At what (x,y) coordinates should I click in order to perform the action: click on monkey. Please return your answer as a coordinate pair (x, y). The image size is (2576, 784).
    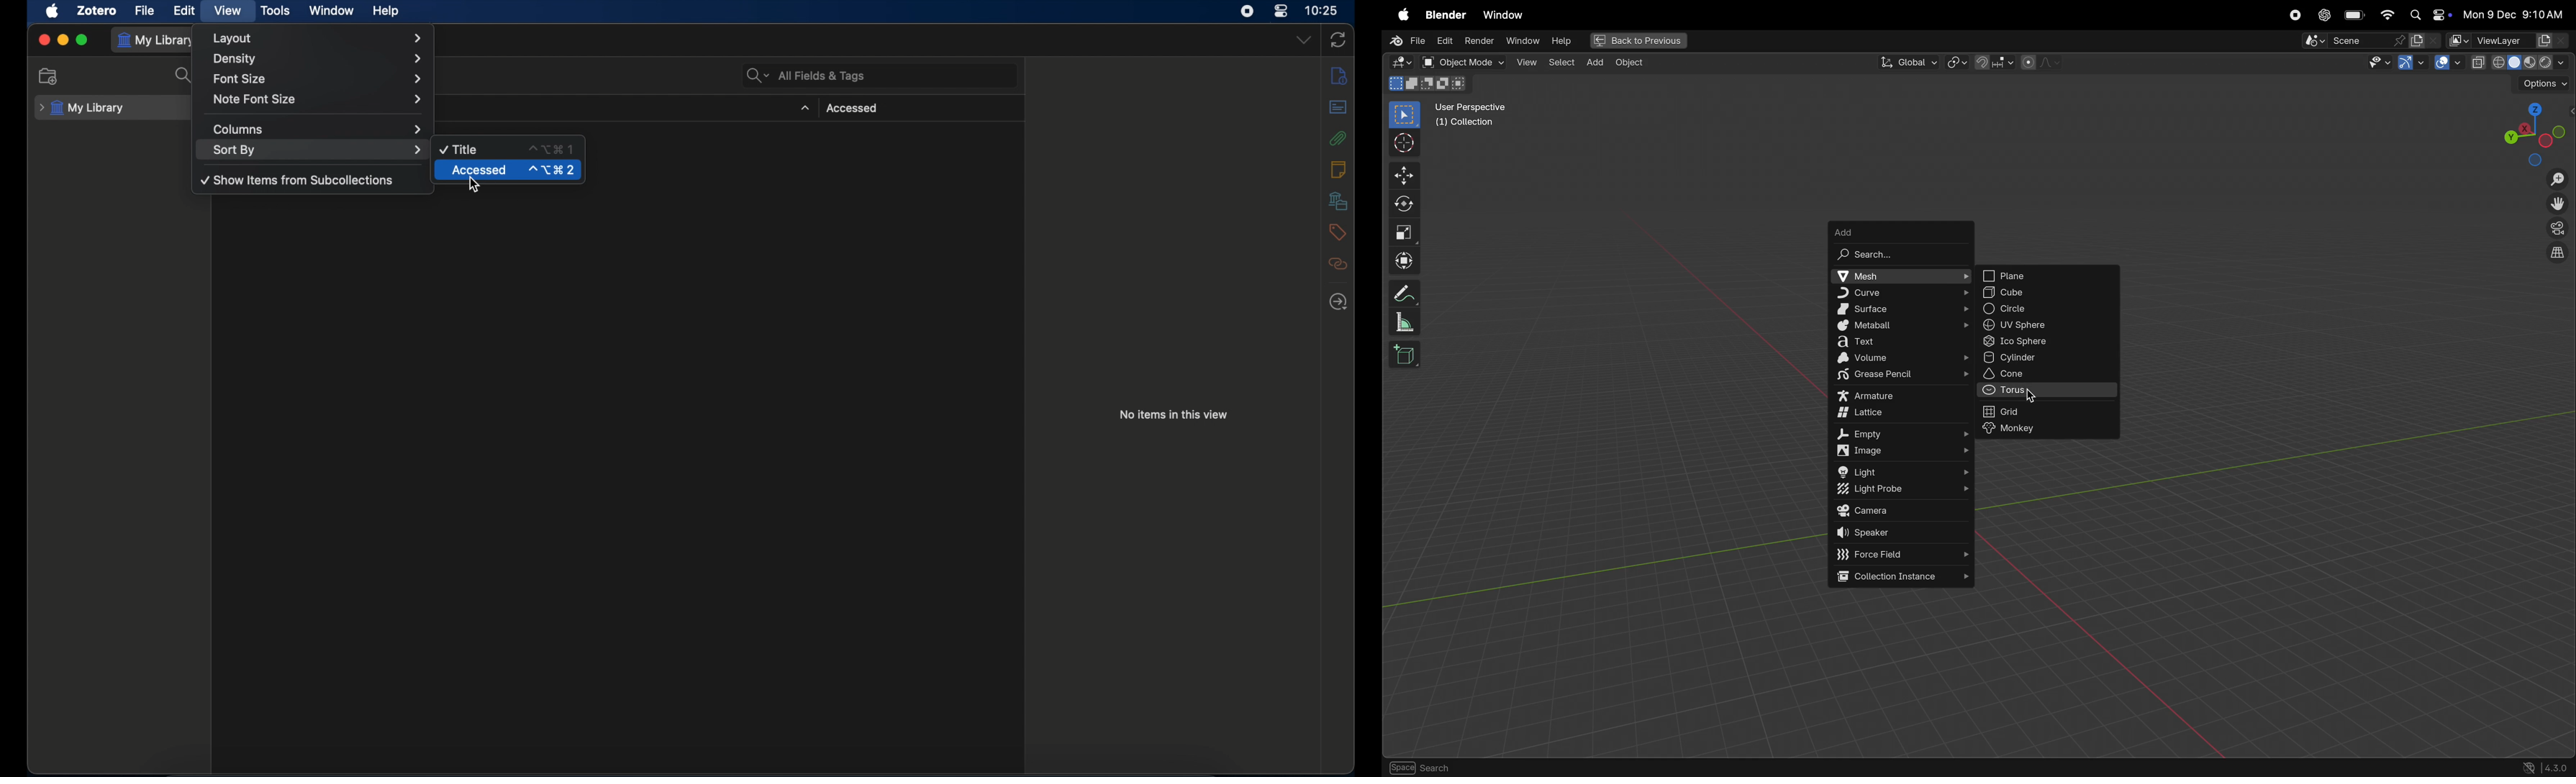
    Looking at the image, I should click on (2051, 430).